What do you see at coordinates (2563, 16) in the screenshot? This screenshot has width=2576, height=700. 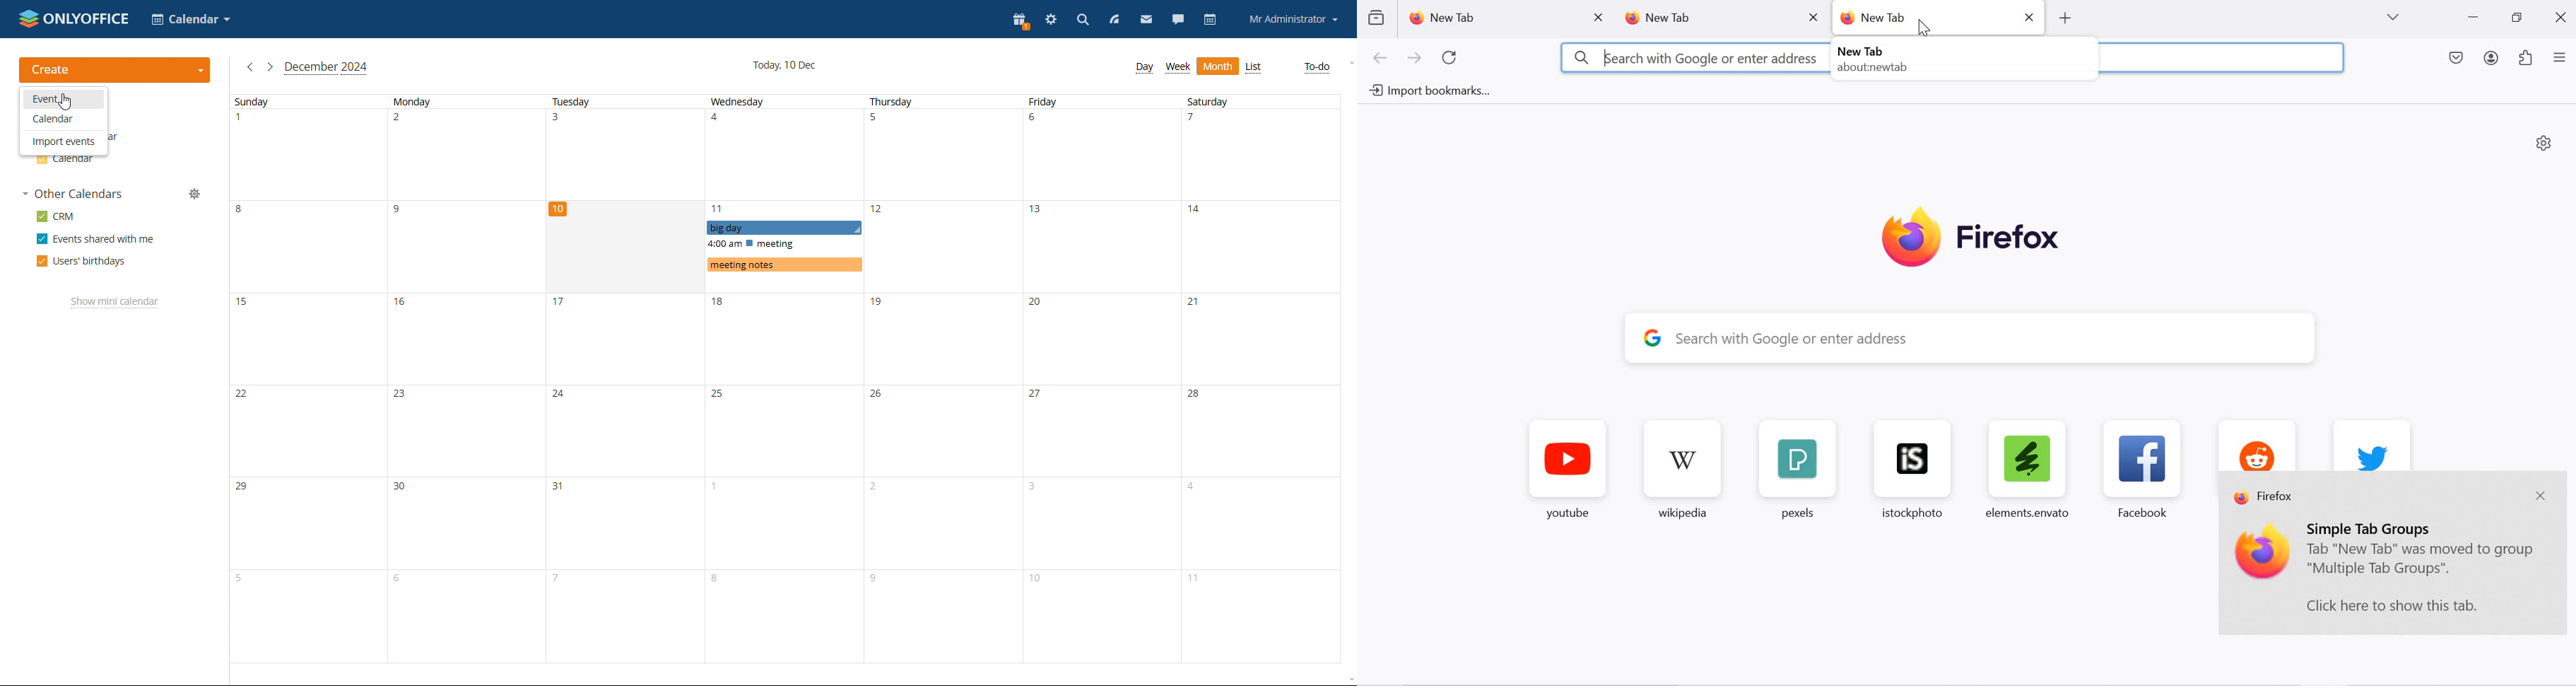 I see `close` at bounding box center [2563, 16].